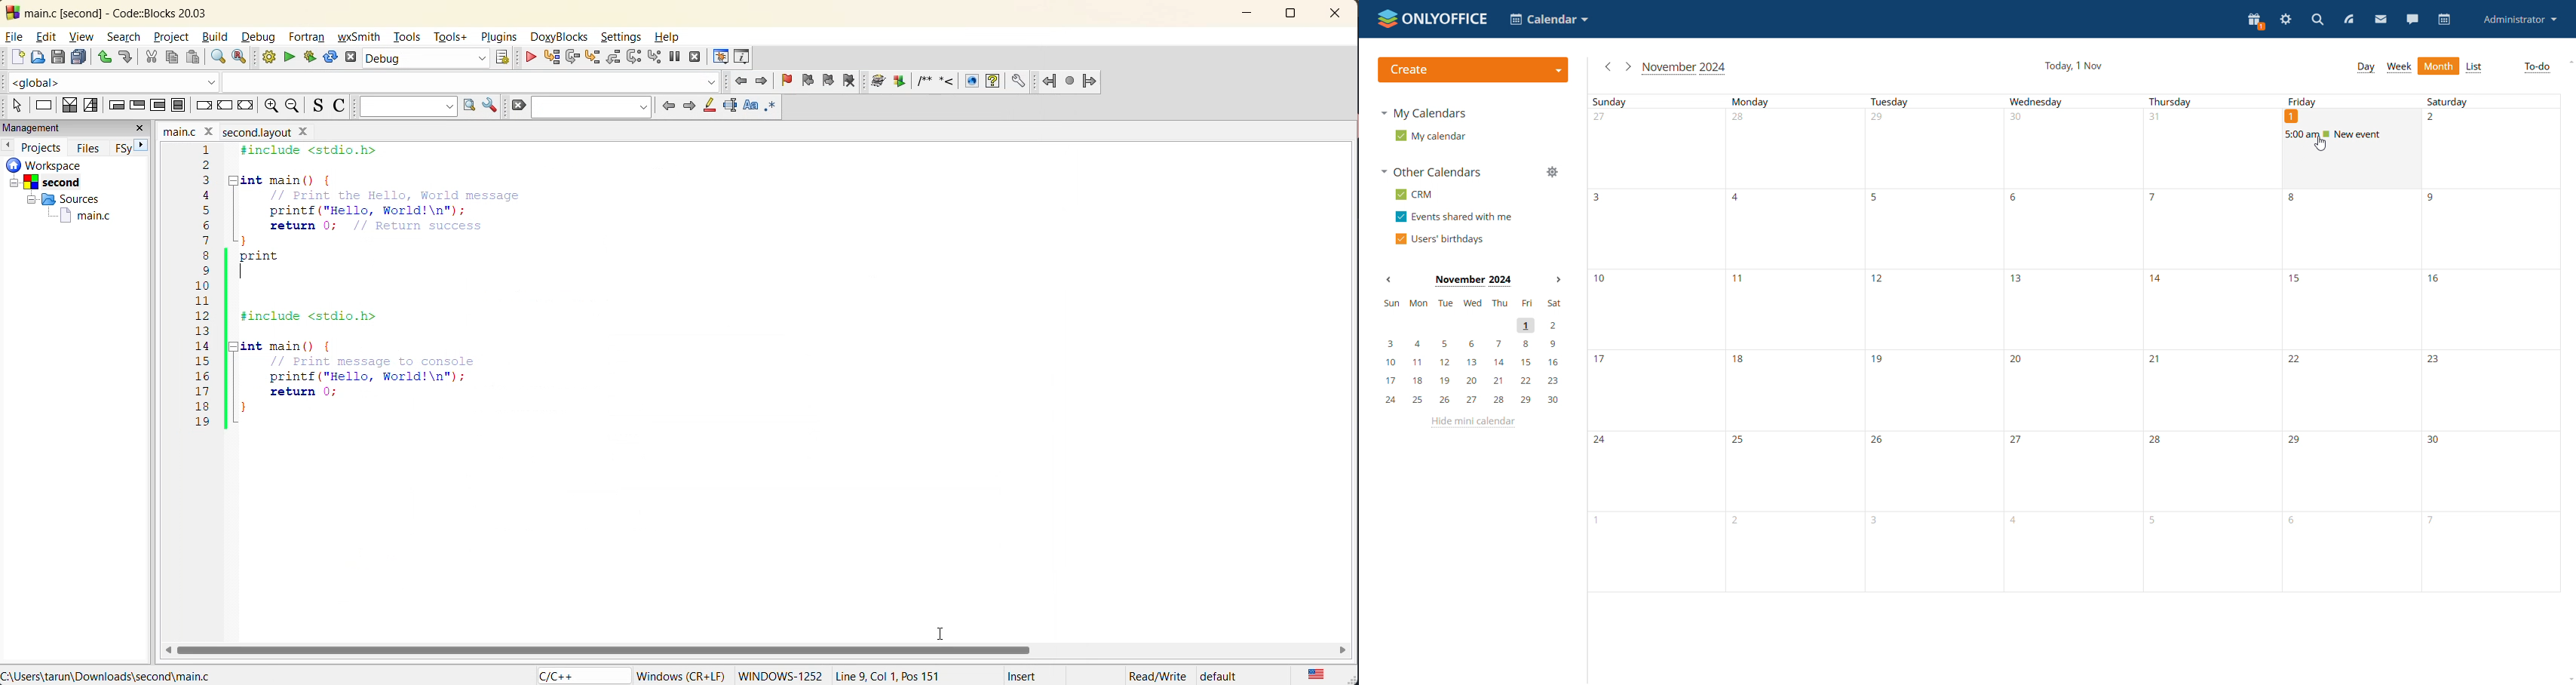  Describe the element at coordinates (1472, 422) in the screenshot. I see `hide mini calendar` at that location.